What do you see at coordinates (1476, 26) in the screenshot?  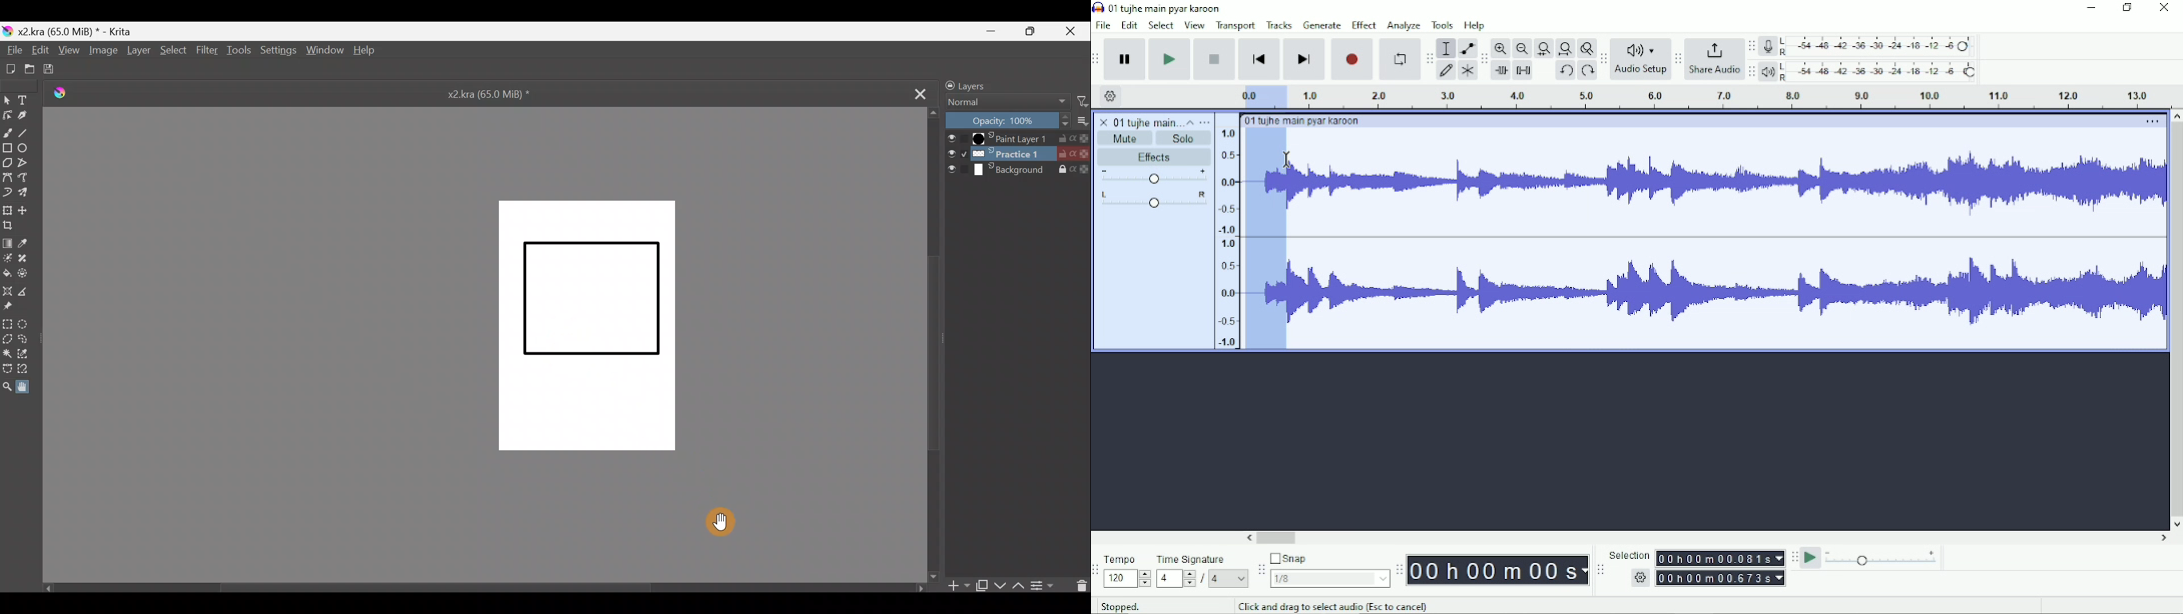 I see `Help` at bounding box center [1476, 26].